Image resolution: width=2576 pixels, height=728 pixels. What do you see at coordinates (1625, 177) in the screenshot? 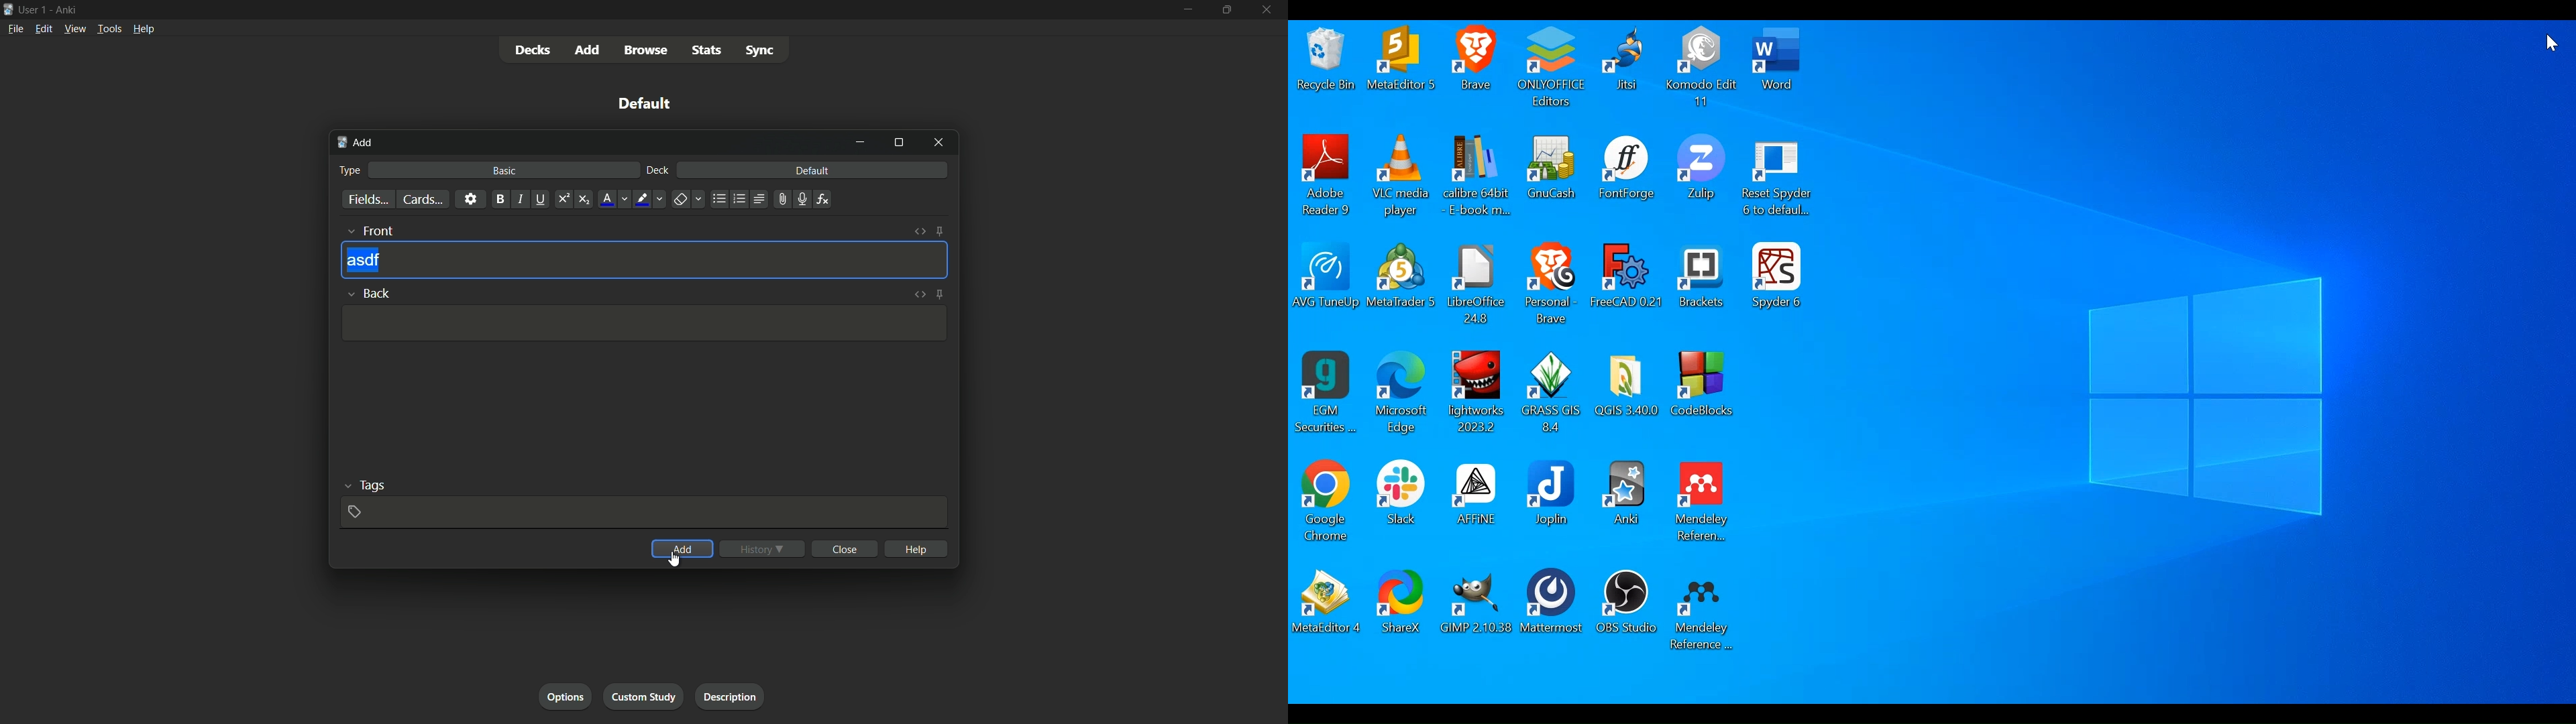
I see `FontForge ` at bounding box center [1625, 177].